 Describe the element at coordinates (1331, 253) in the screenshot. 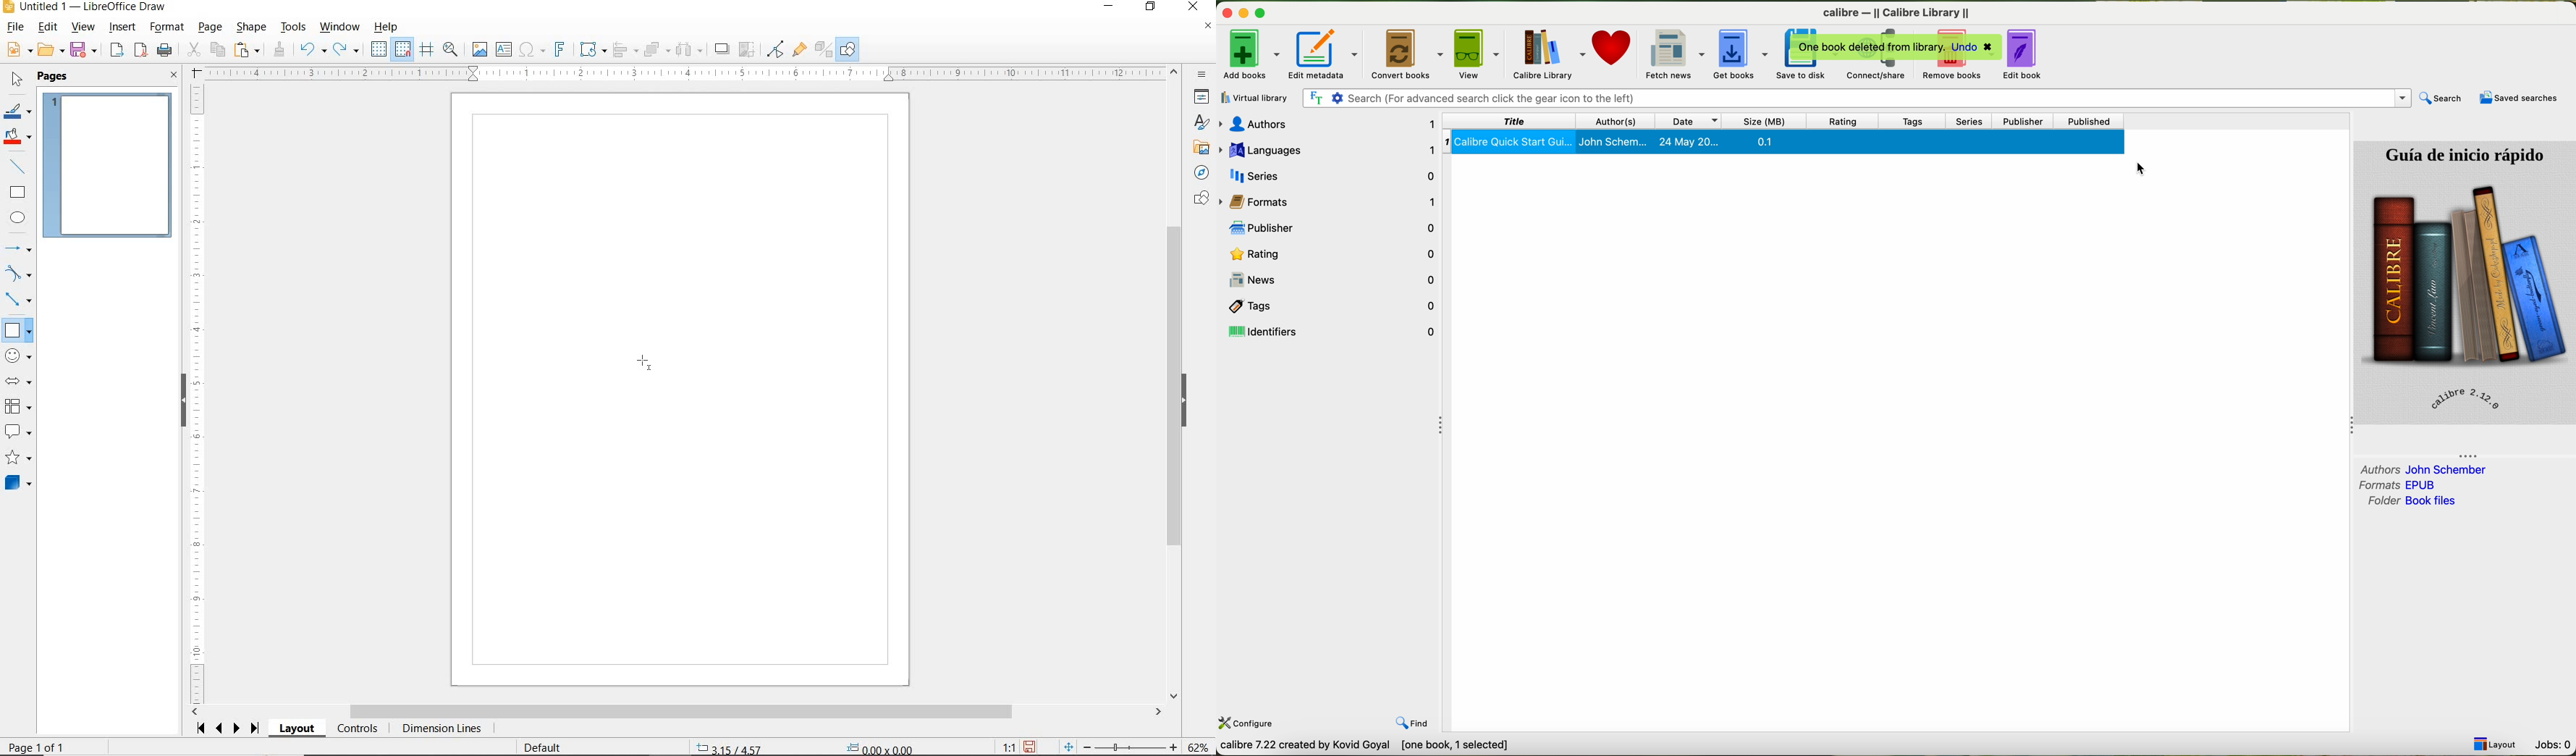

I see `rating` at that location.